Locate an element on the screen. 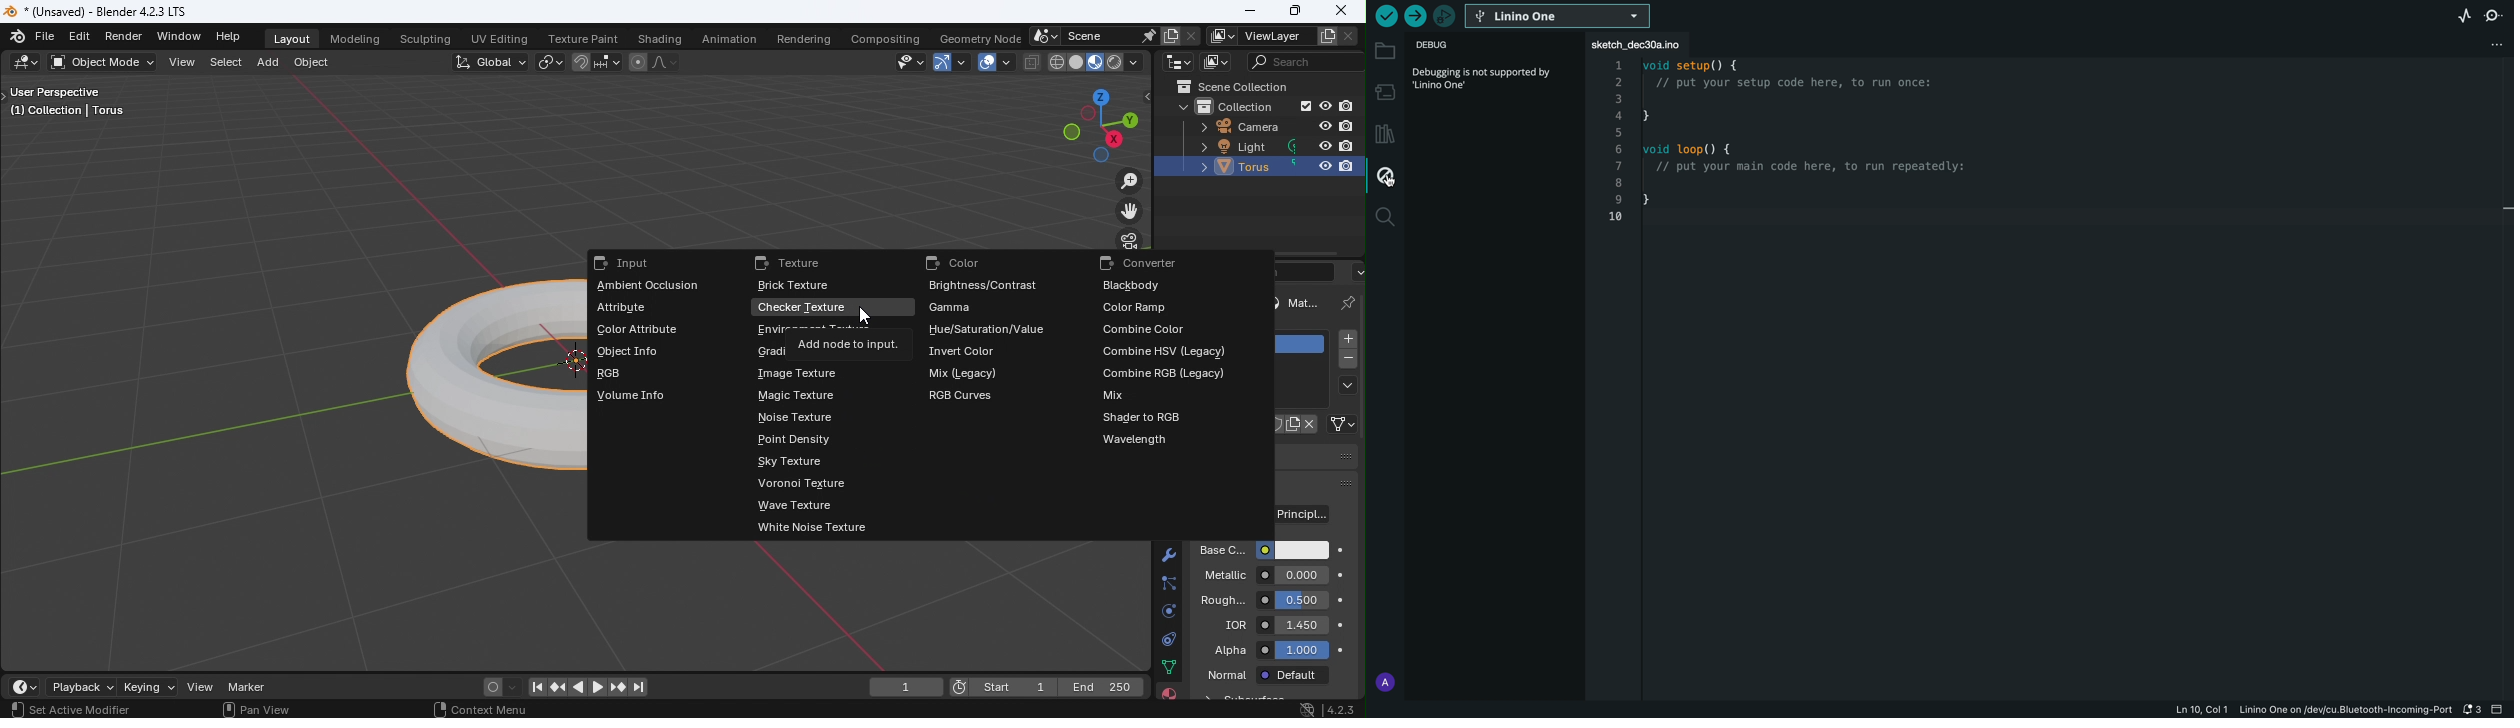 This screenshot has width=2520, height=728. Select is located at coordinates (230, 60).